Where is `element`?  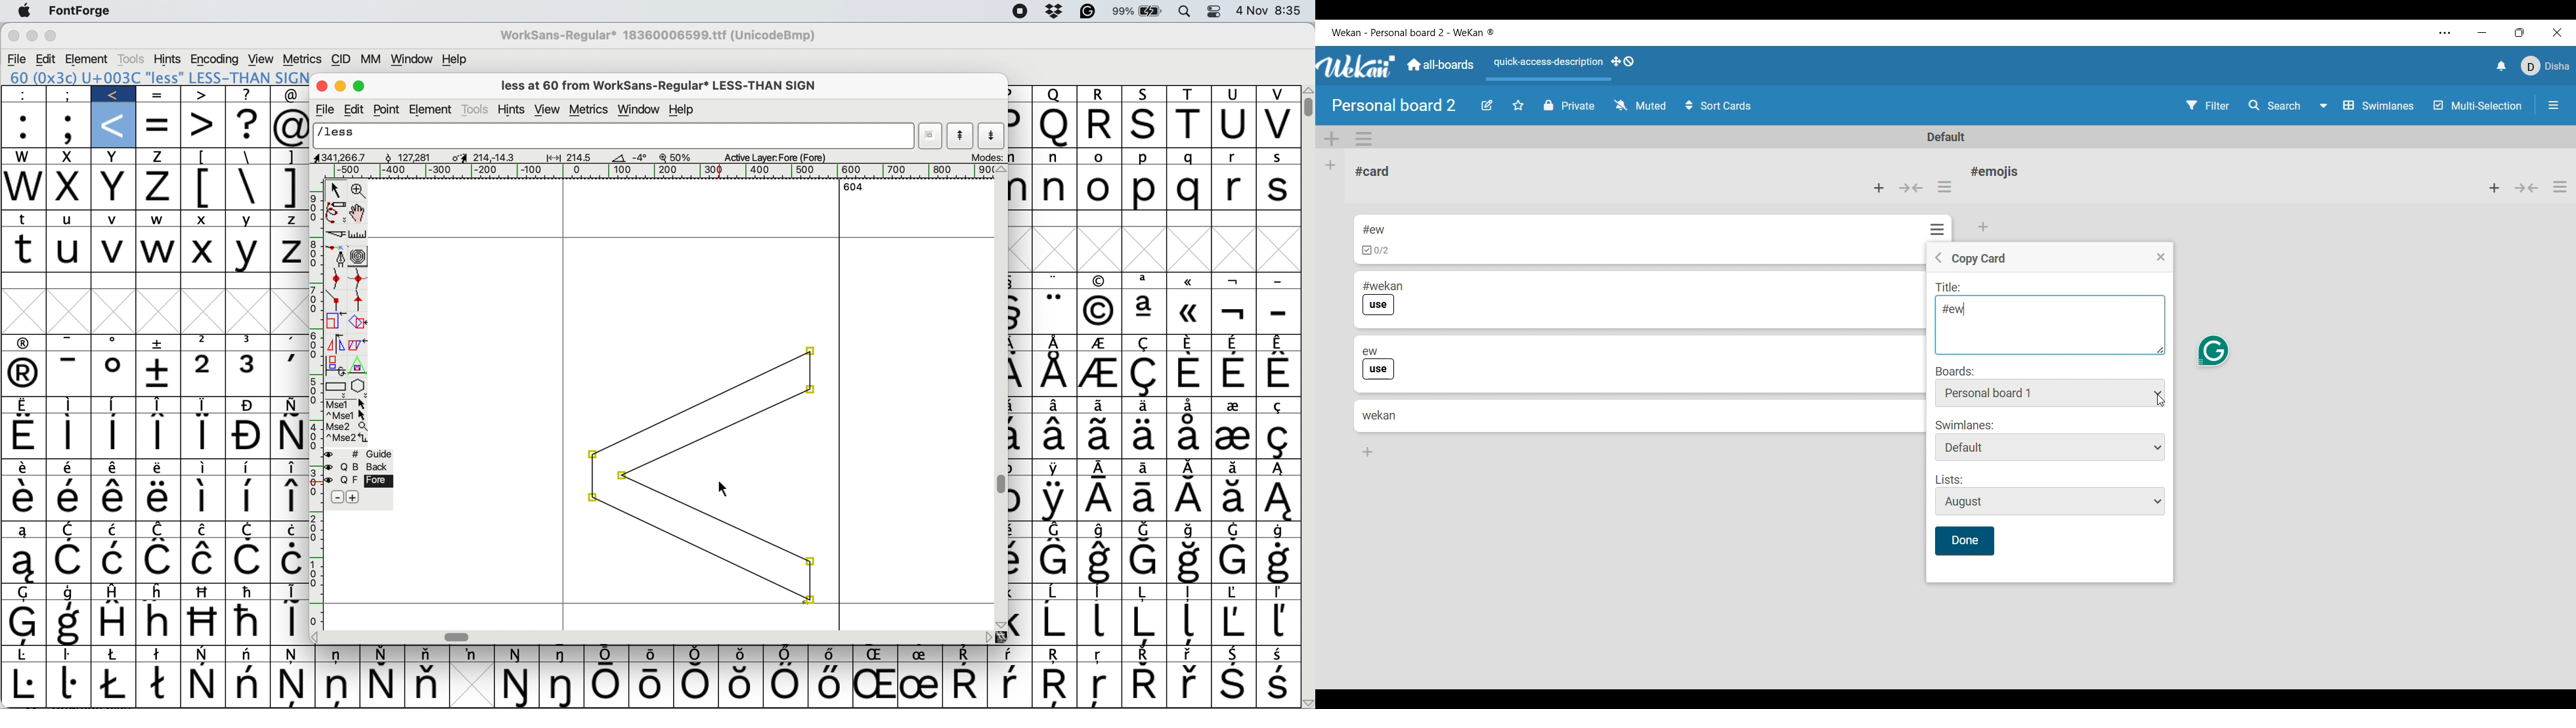
element is located at coordinates (433, 108).